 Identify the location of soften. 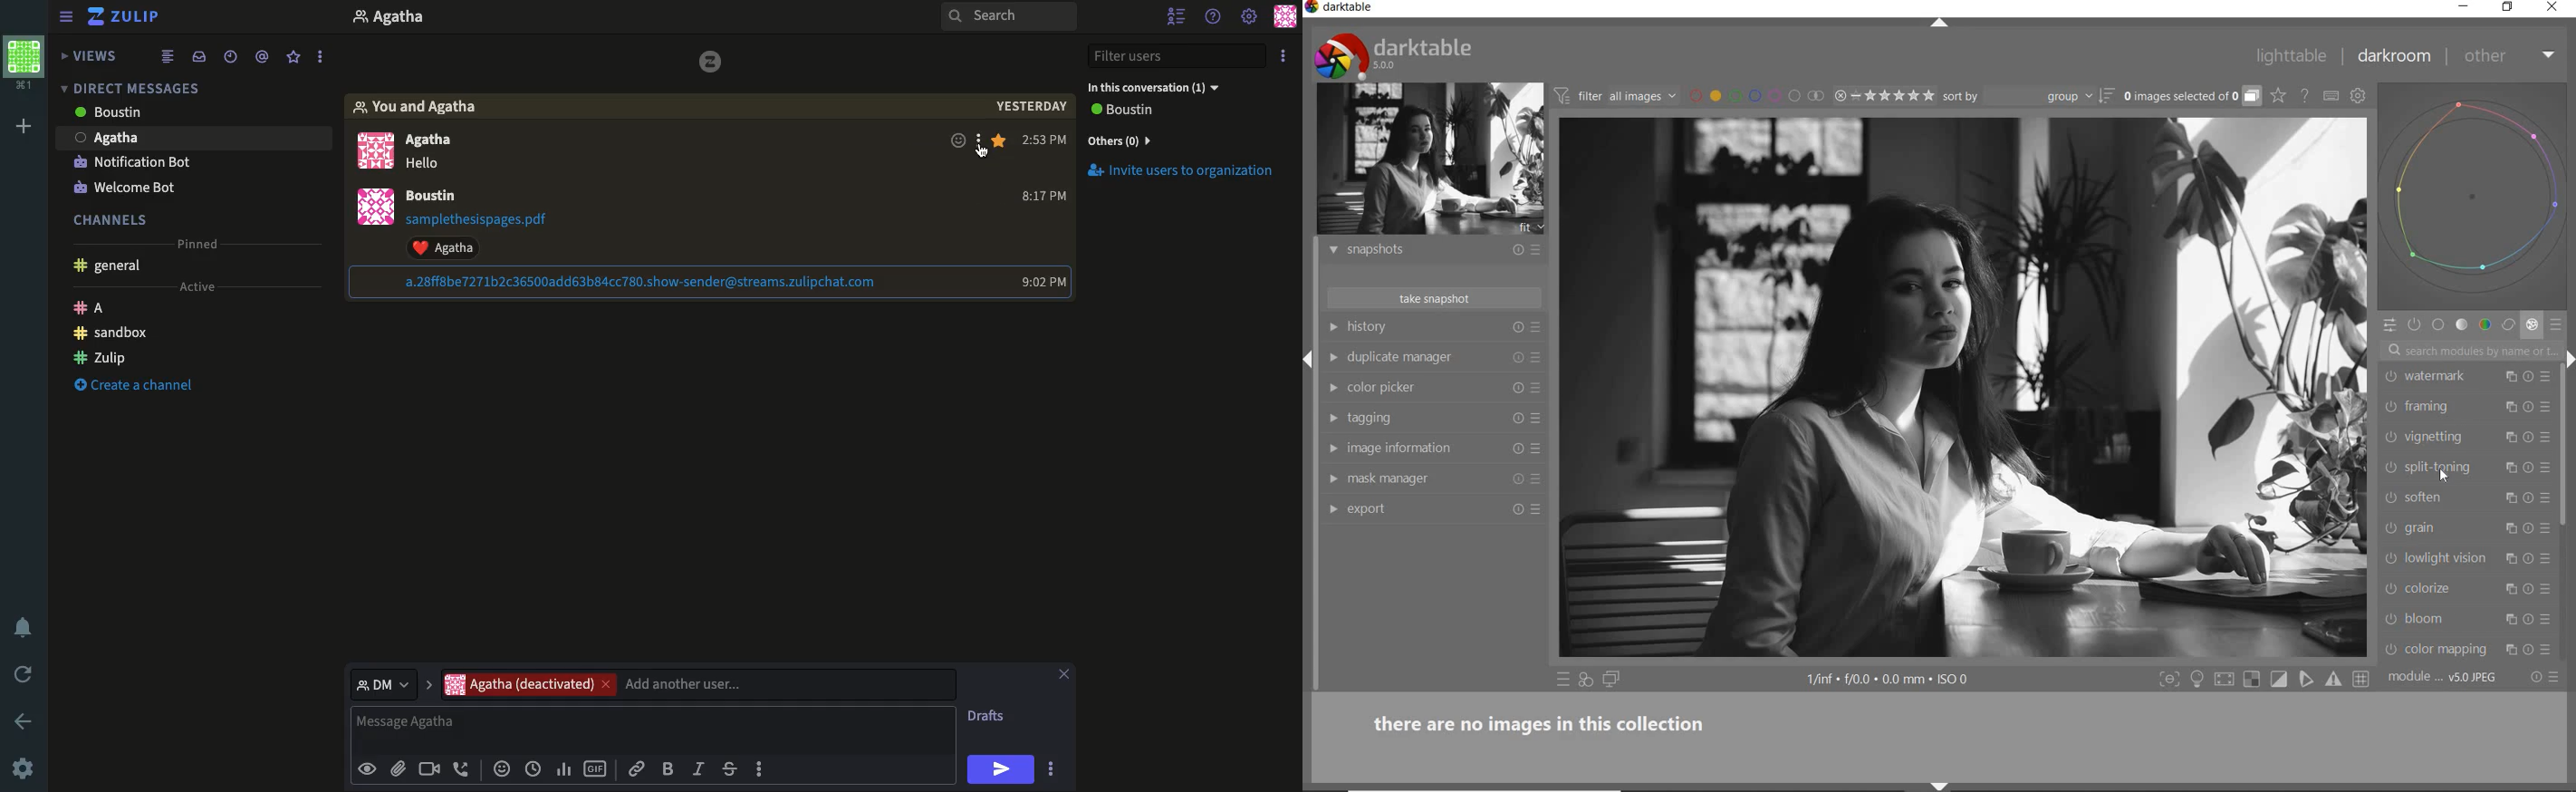
(2450, 497).